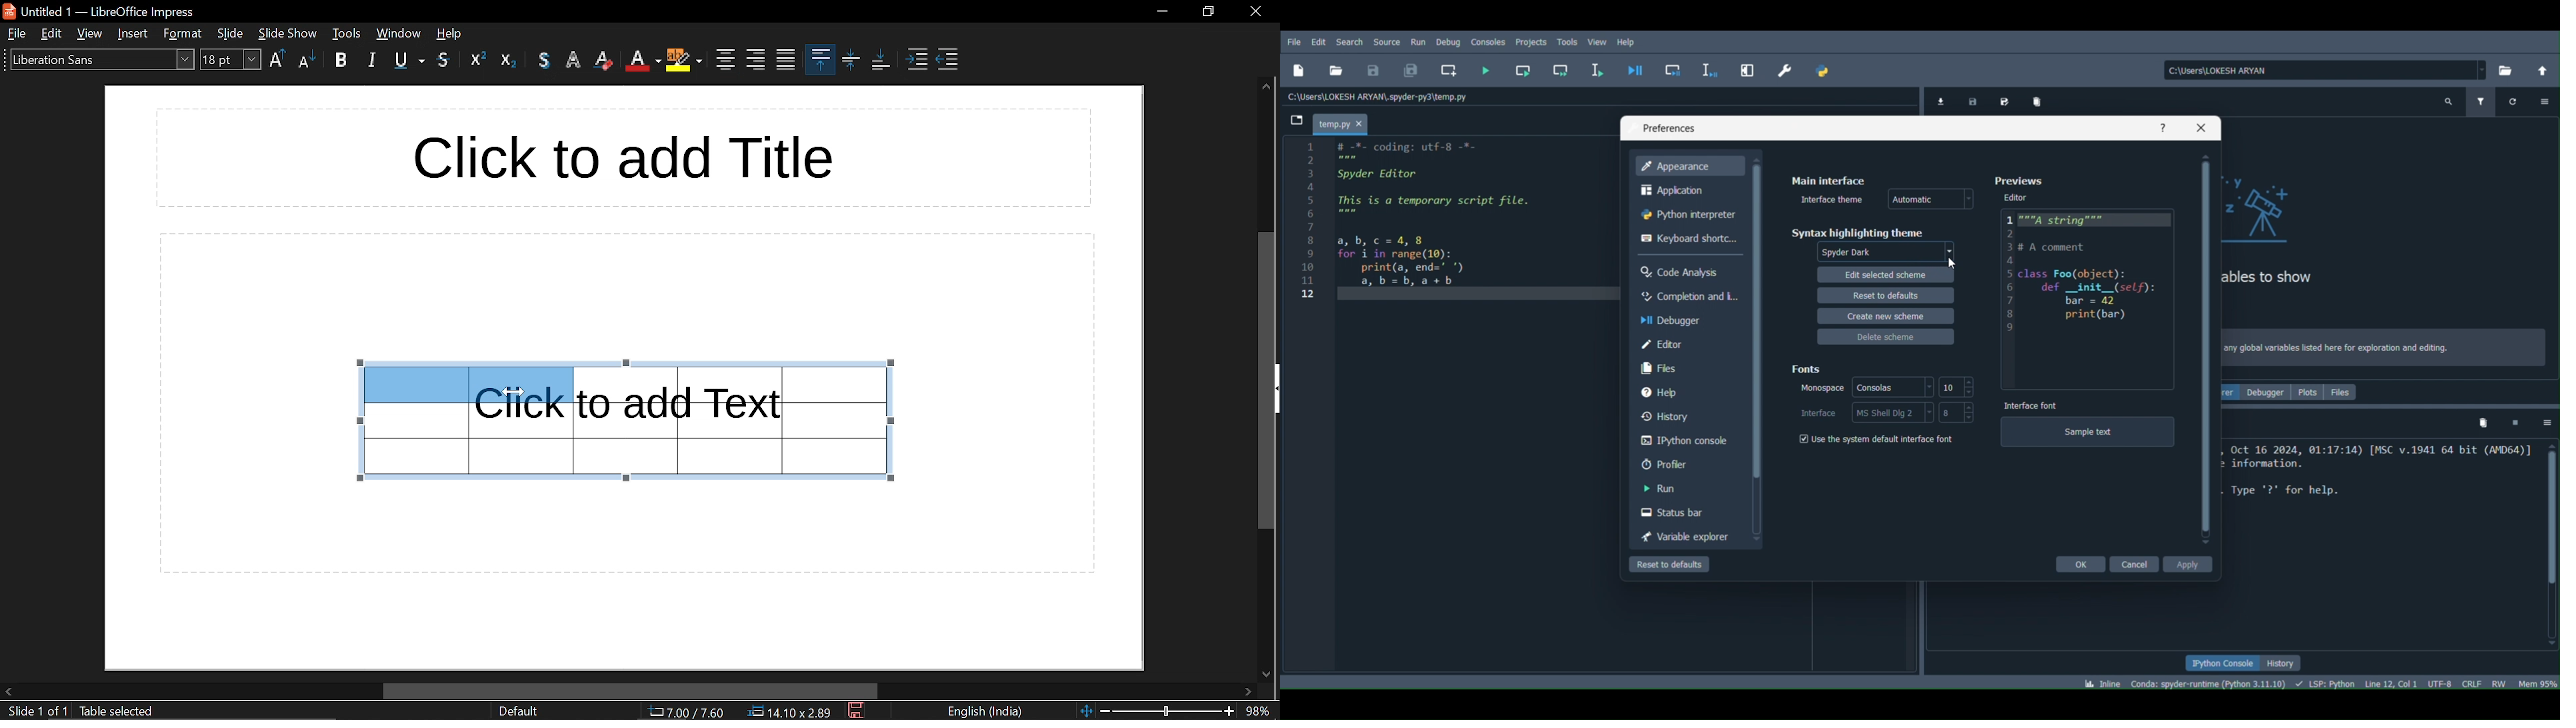 Image resolution: width=2576 pixels, height=728 pixels. Describe the element at coordinates (1689, 509) in the screenshot. I see `Status bar` at that location.